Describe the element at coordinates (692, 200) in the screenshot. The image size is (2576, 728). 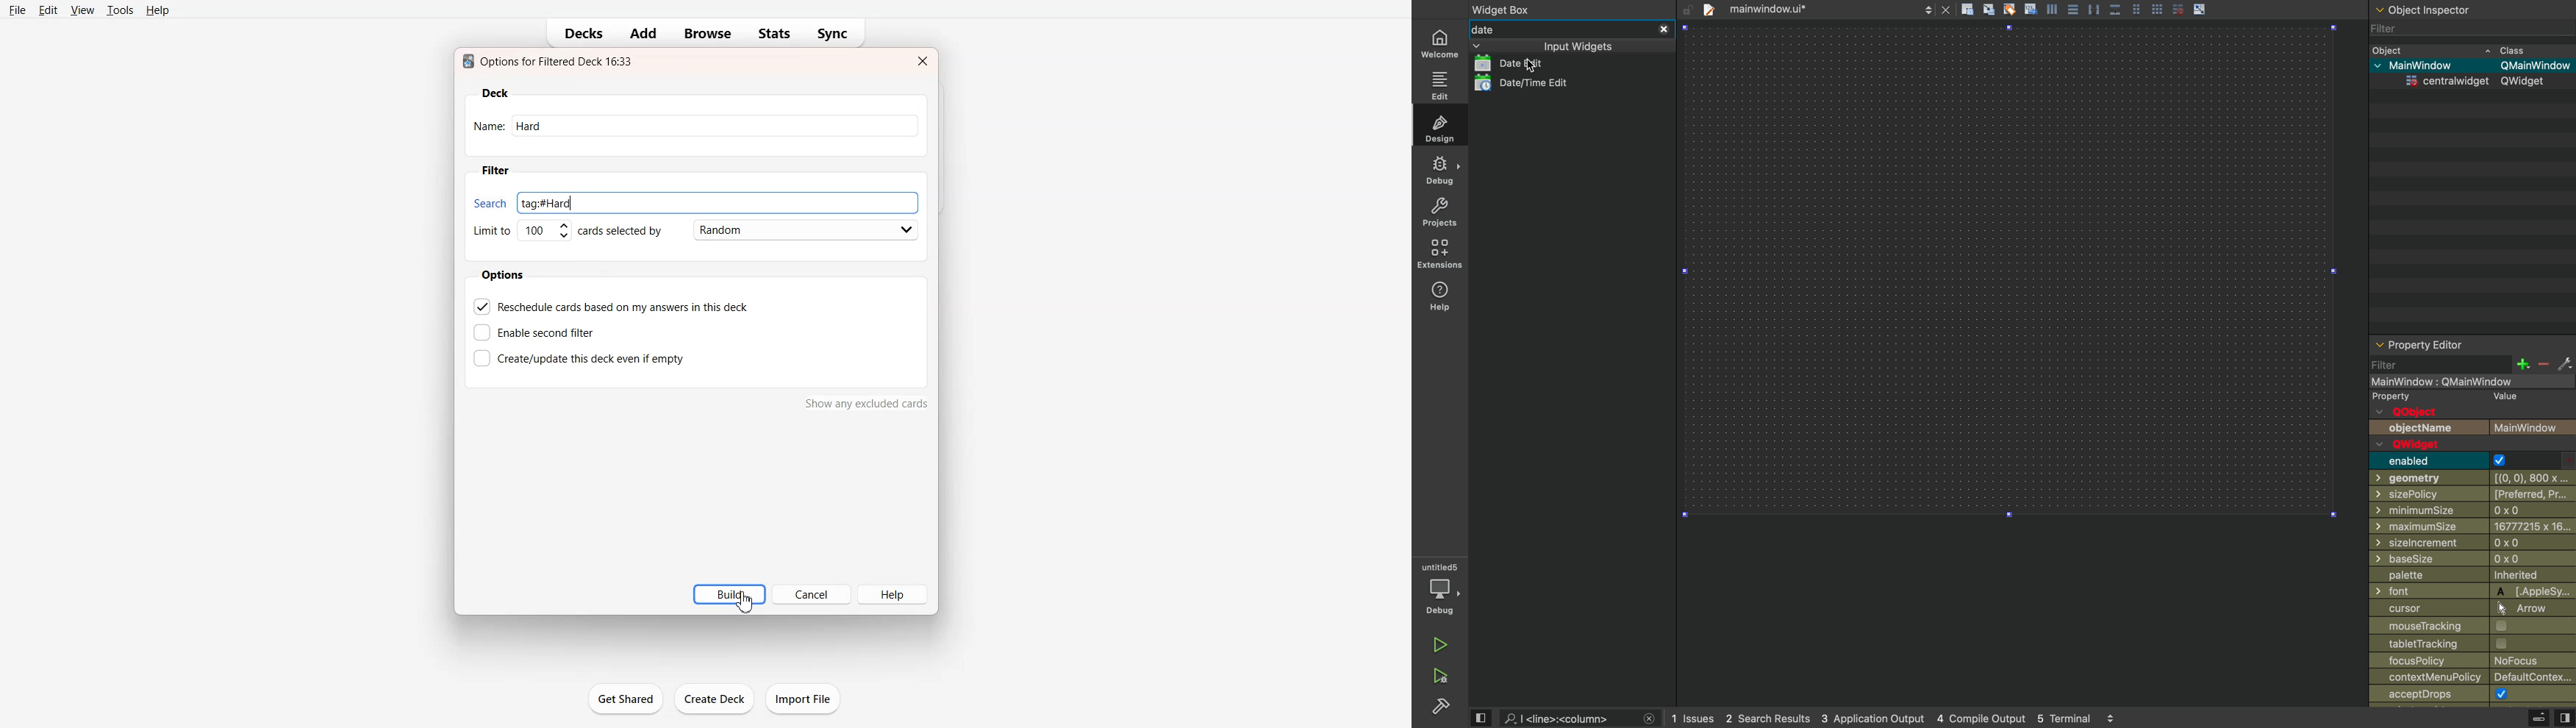
I see `Search bar` at that location.